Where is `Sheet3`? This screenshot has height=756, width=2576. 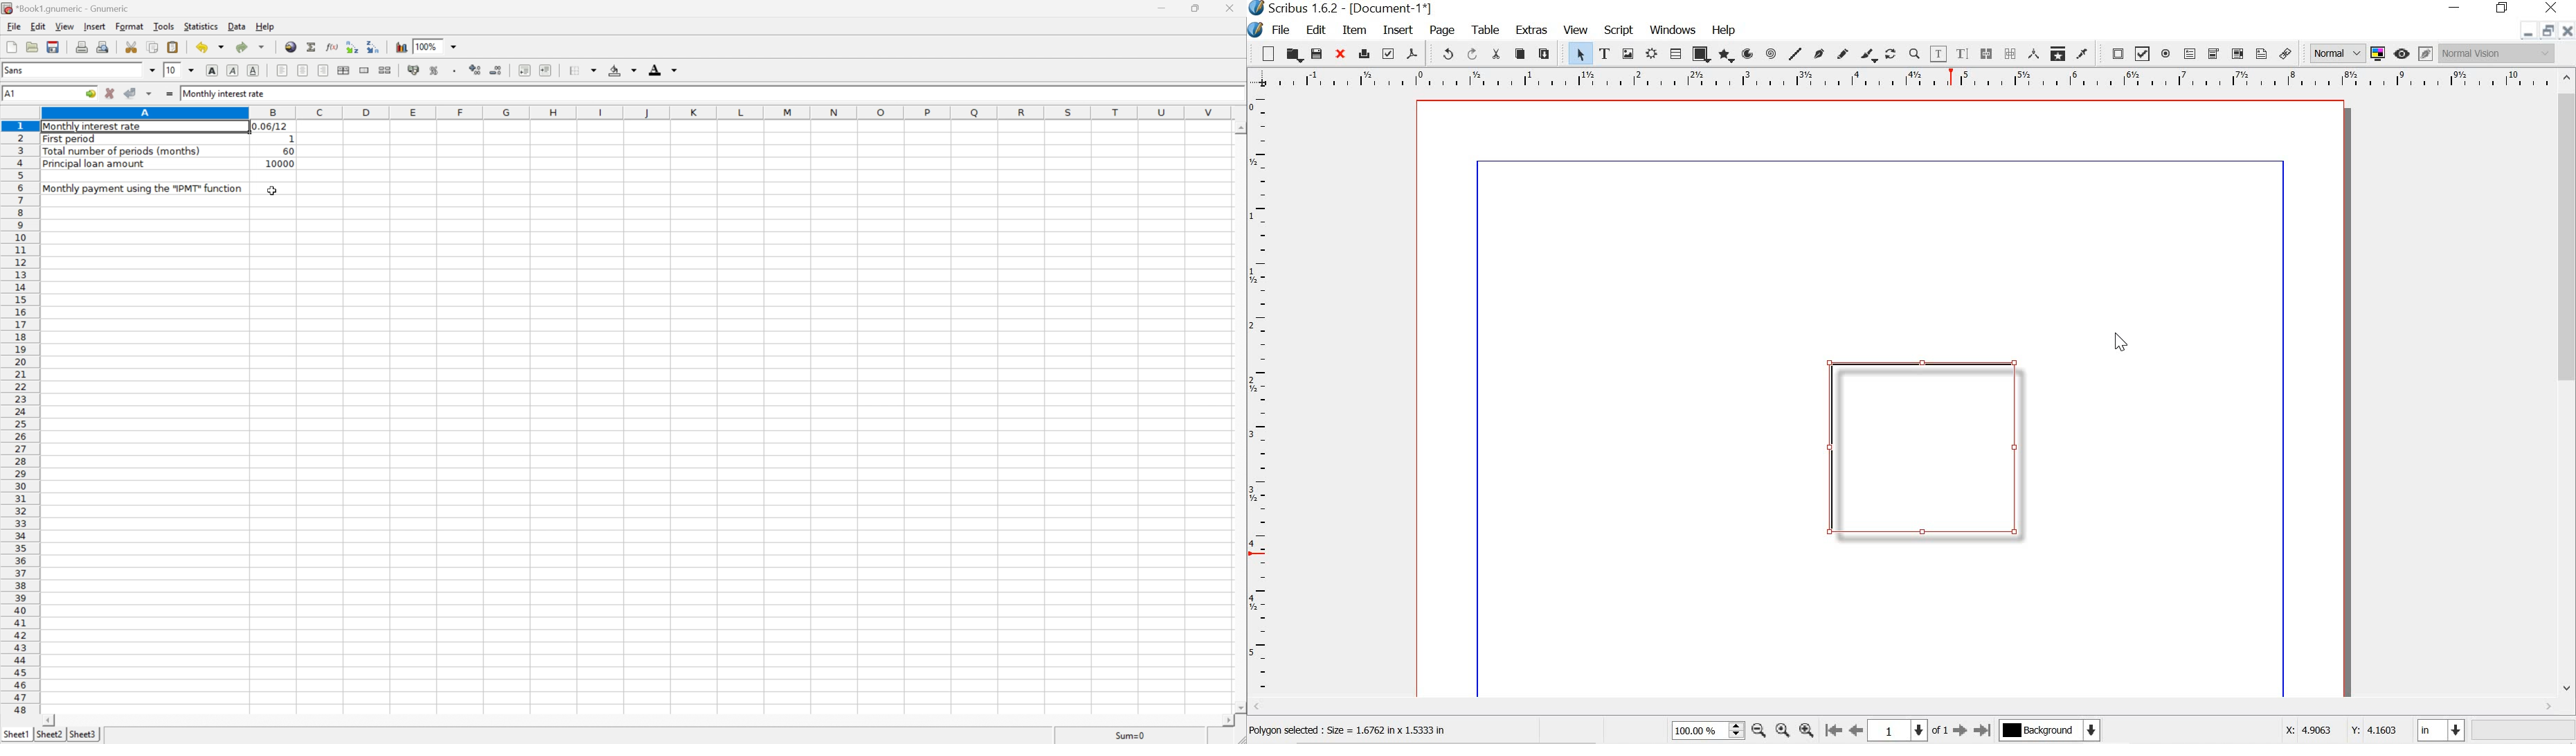
Sheet3 is located at coordinates (84, 734).